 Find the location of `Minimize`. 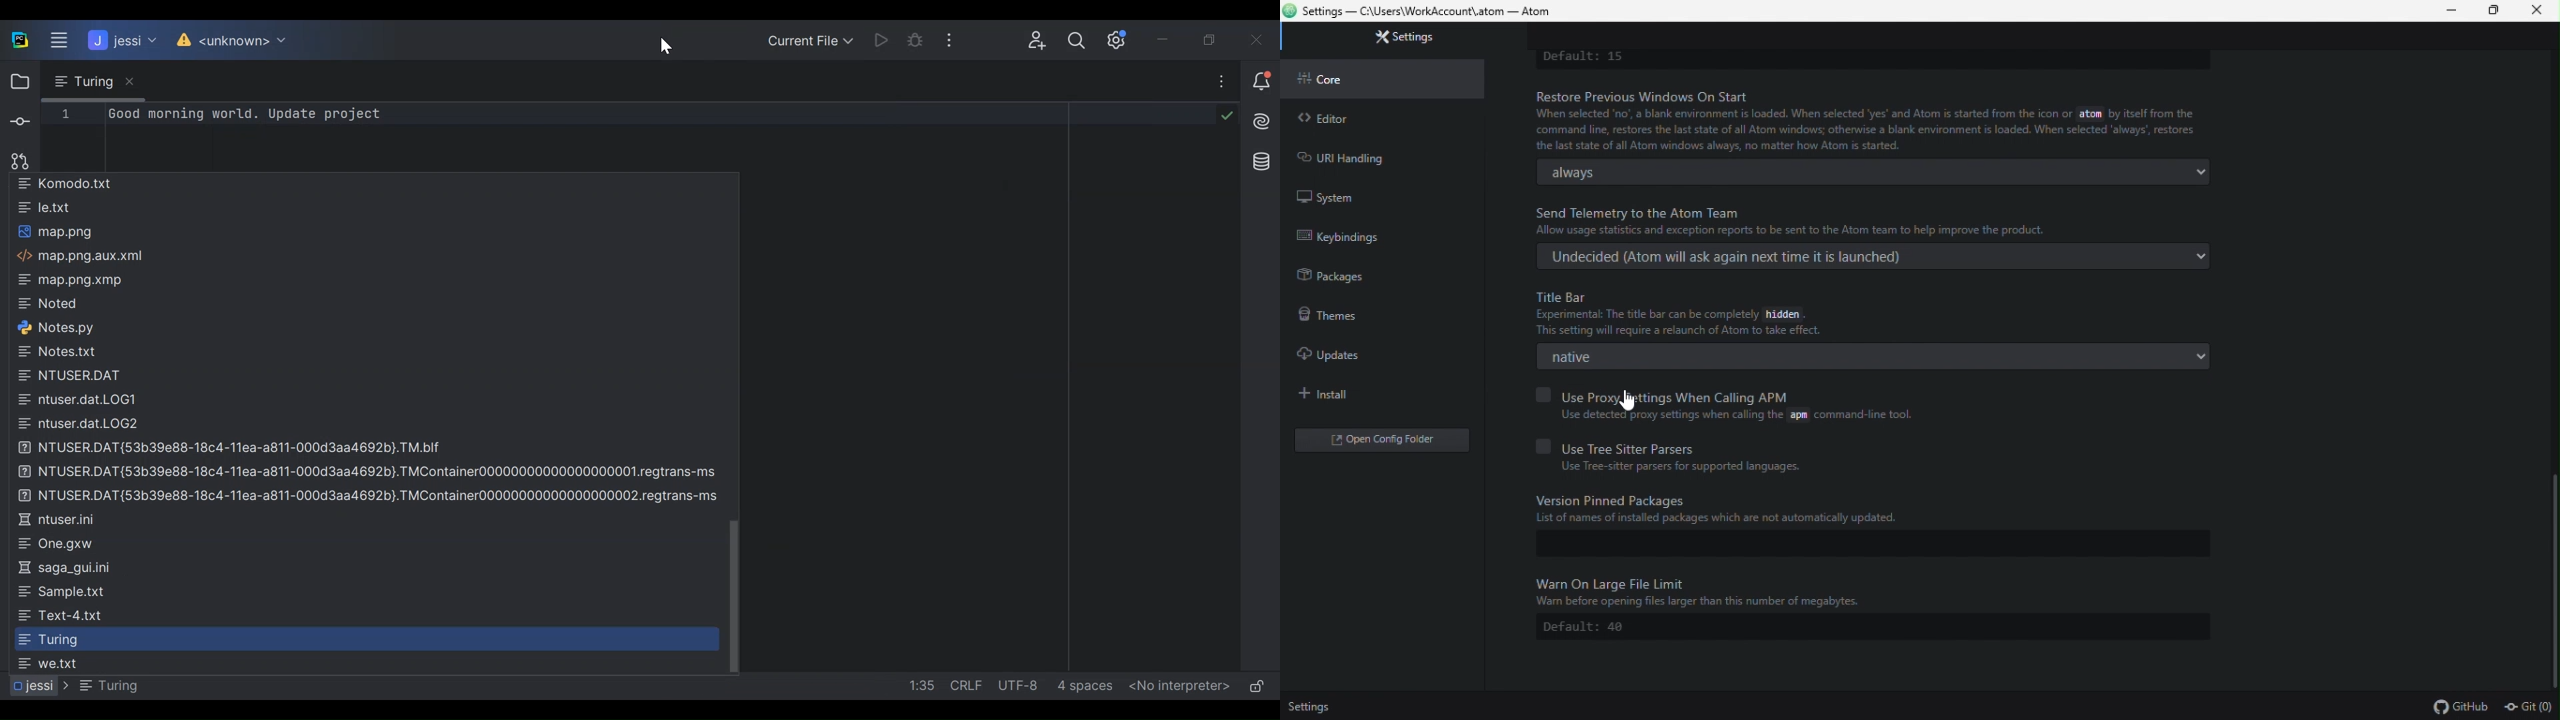

Minimize is located at coordinates (1168, 39).